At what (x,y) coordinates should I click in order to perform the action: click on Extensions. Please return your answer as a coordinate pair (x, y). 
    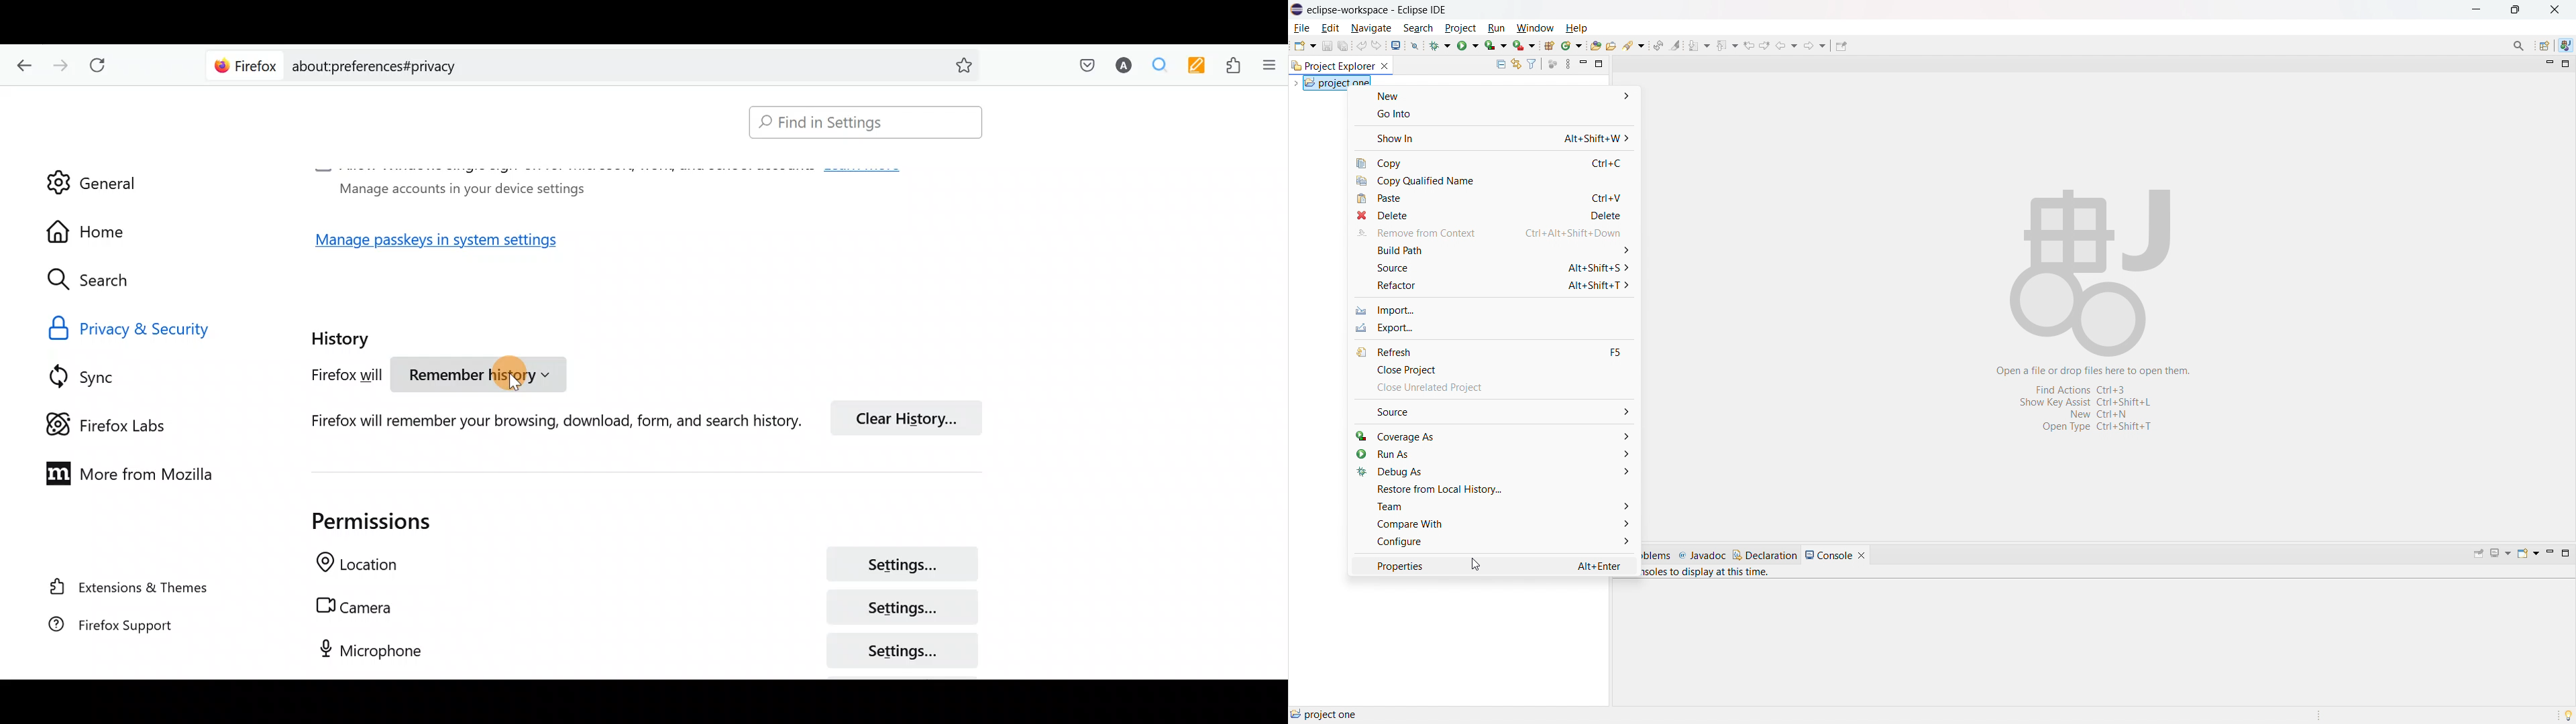
    Looking at the image, I should click on (1230, 66).